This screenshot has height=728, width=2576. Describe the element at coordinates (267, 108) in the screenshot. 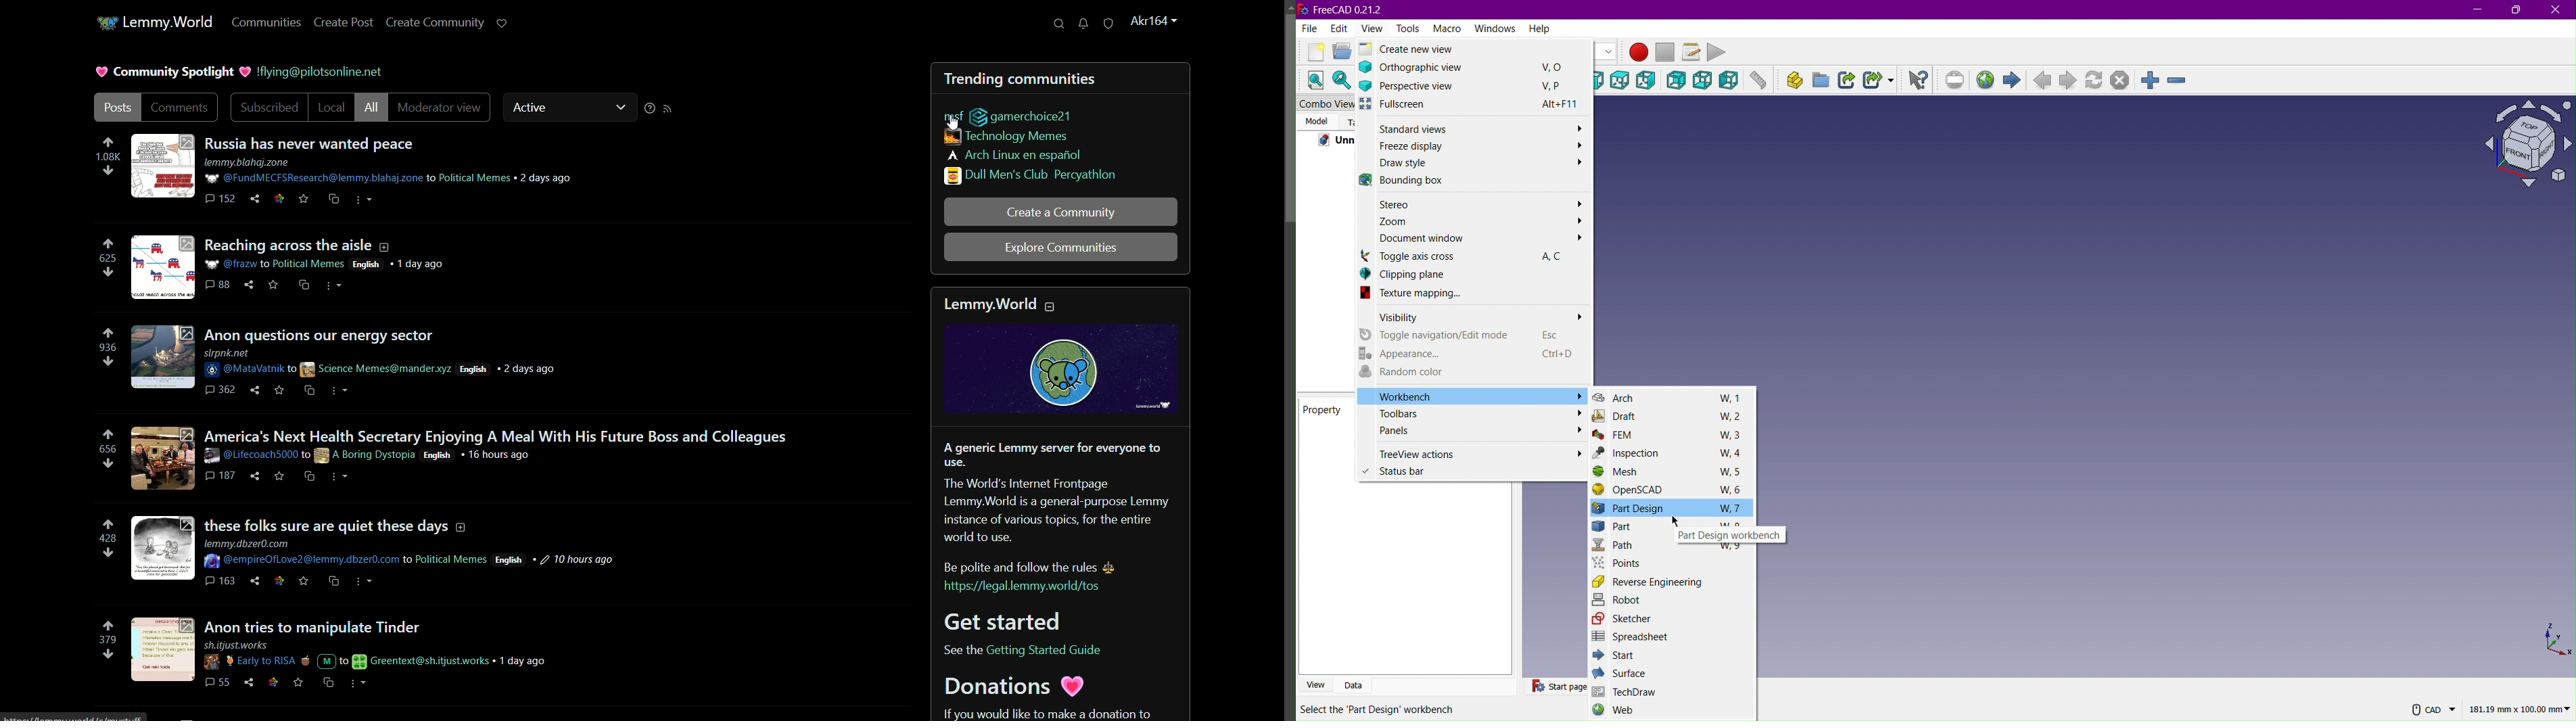

I see `subscribed` at that location.